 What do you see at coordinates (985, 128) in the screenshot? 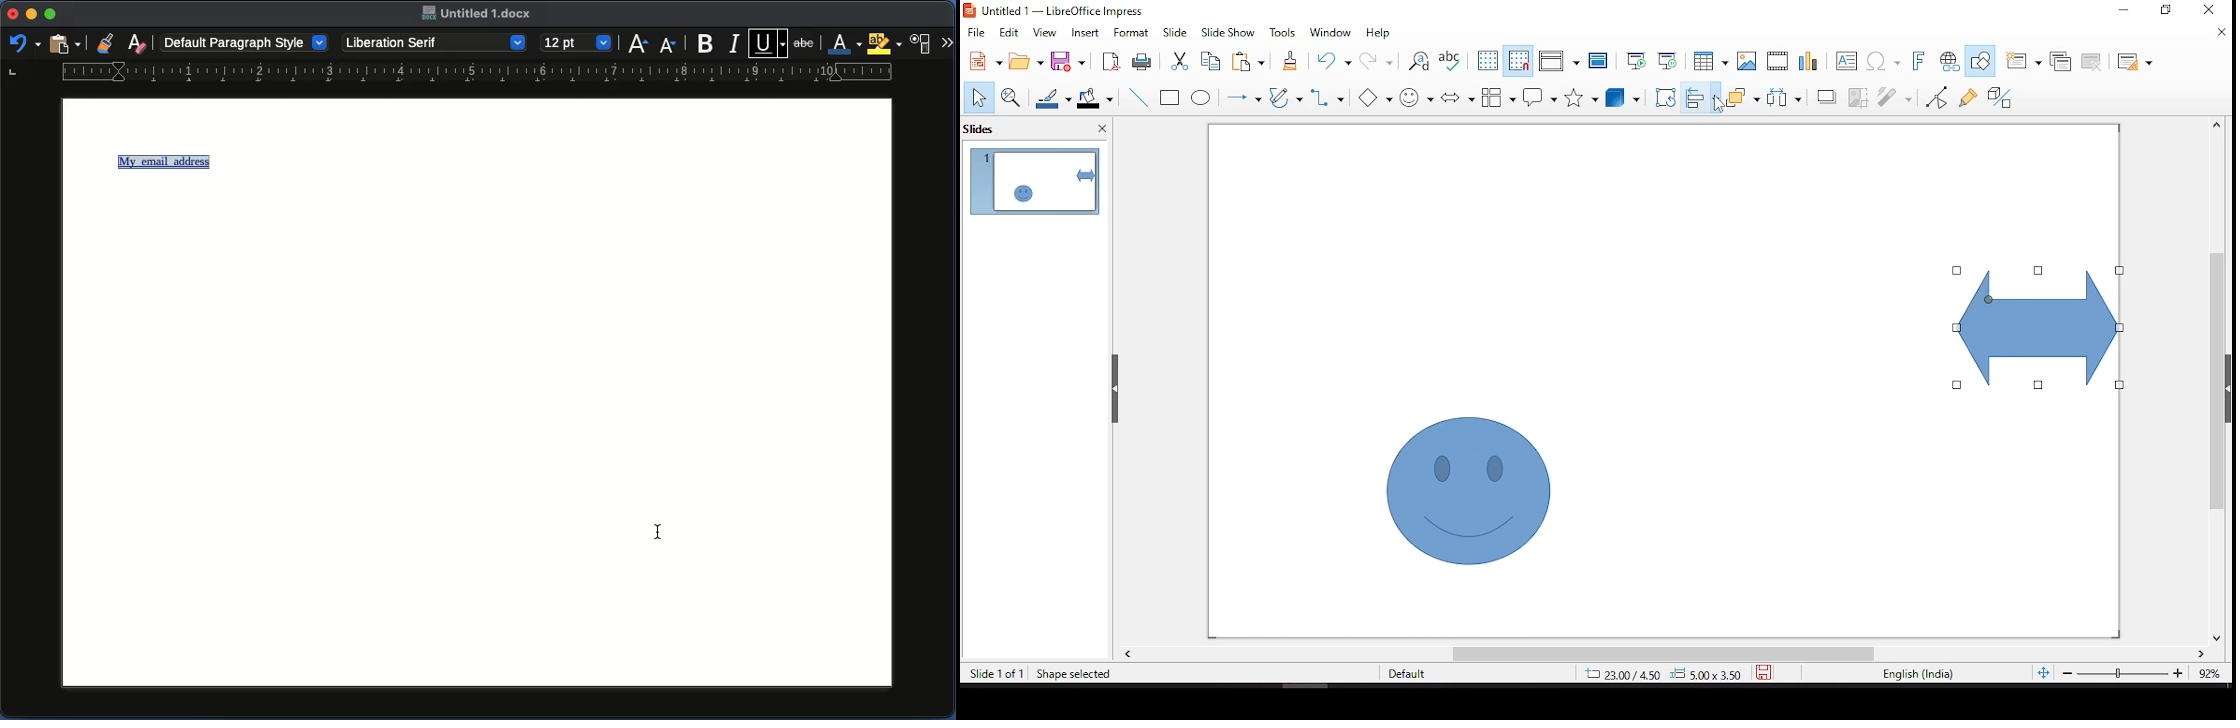
I see `slides` at bounding box center [985, 128].